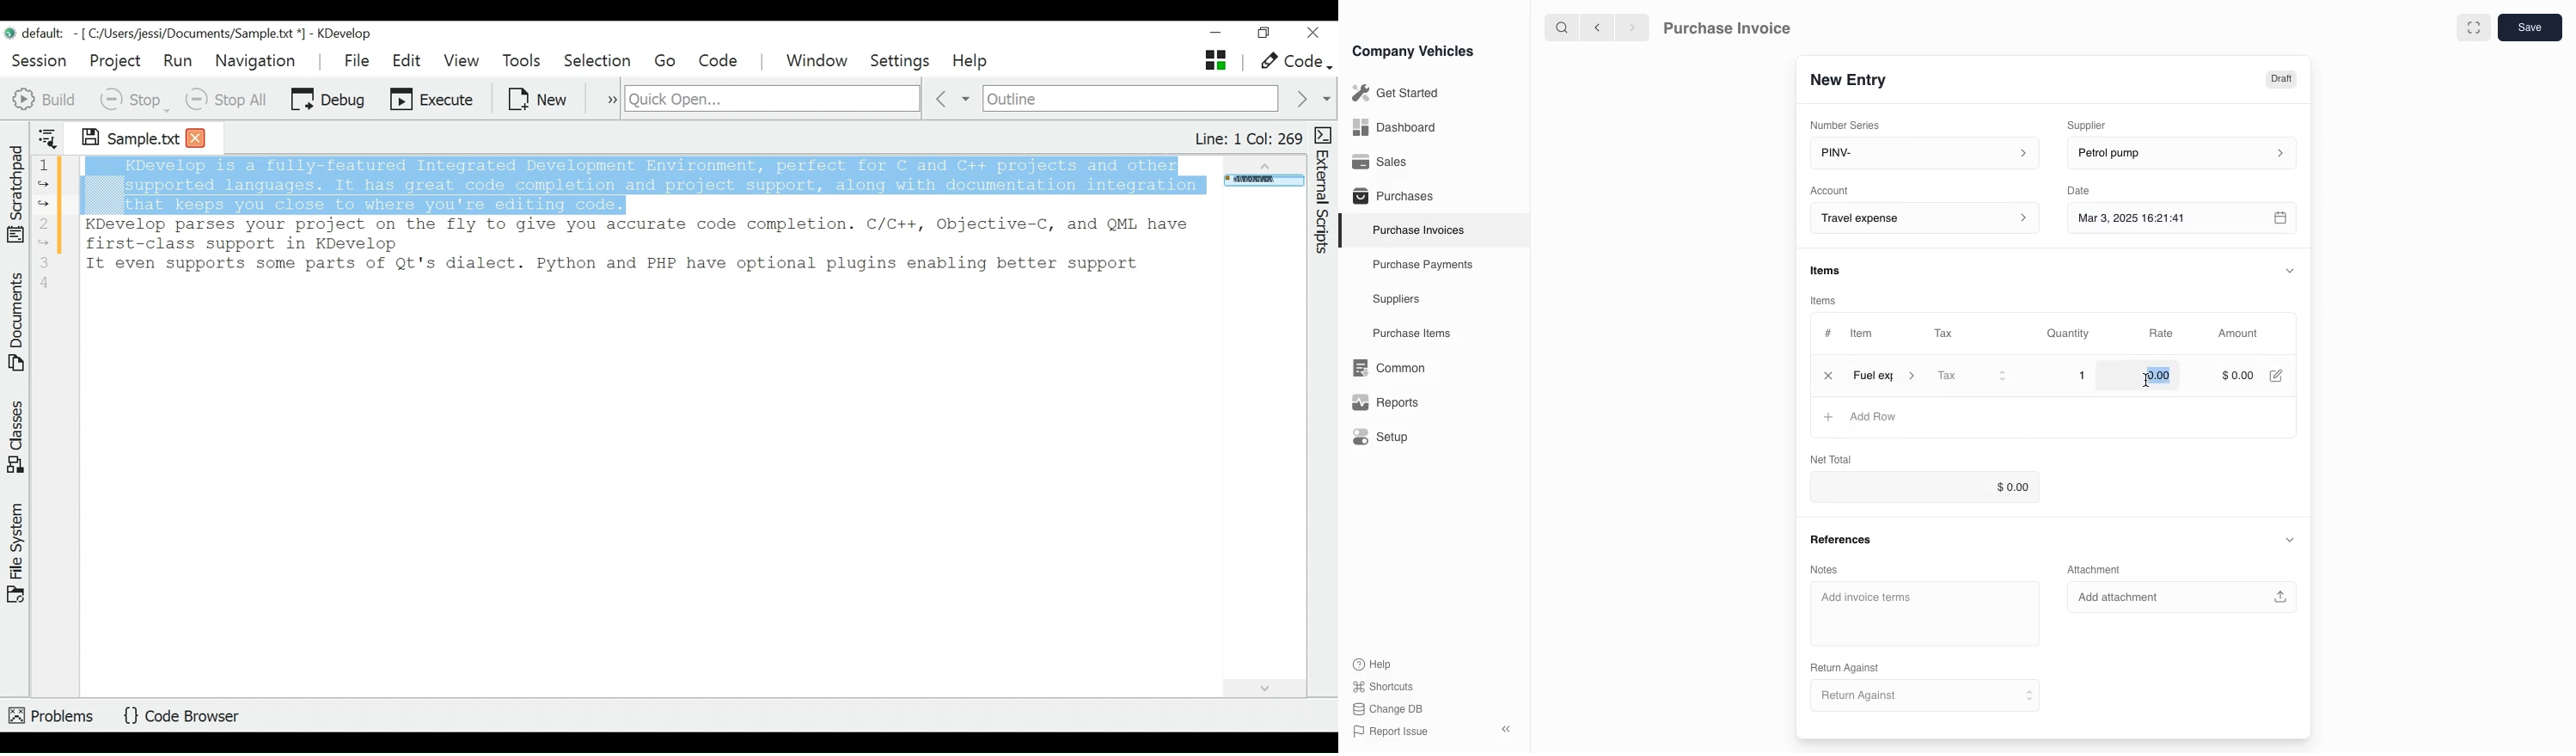  What do you see at coordinates (16, 191) in the screenshot?
I see `Scratchpad` at bounding box center [16, 191].